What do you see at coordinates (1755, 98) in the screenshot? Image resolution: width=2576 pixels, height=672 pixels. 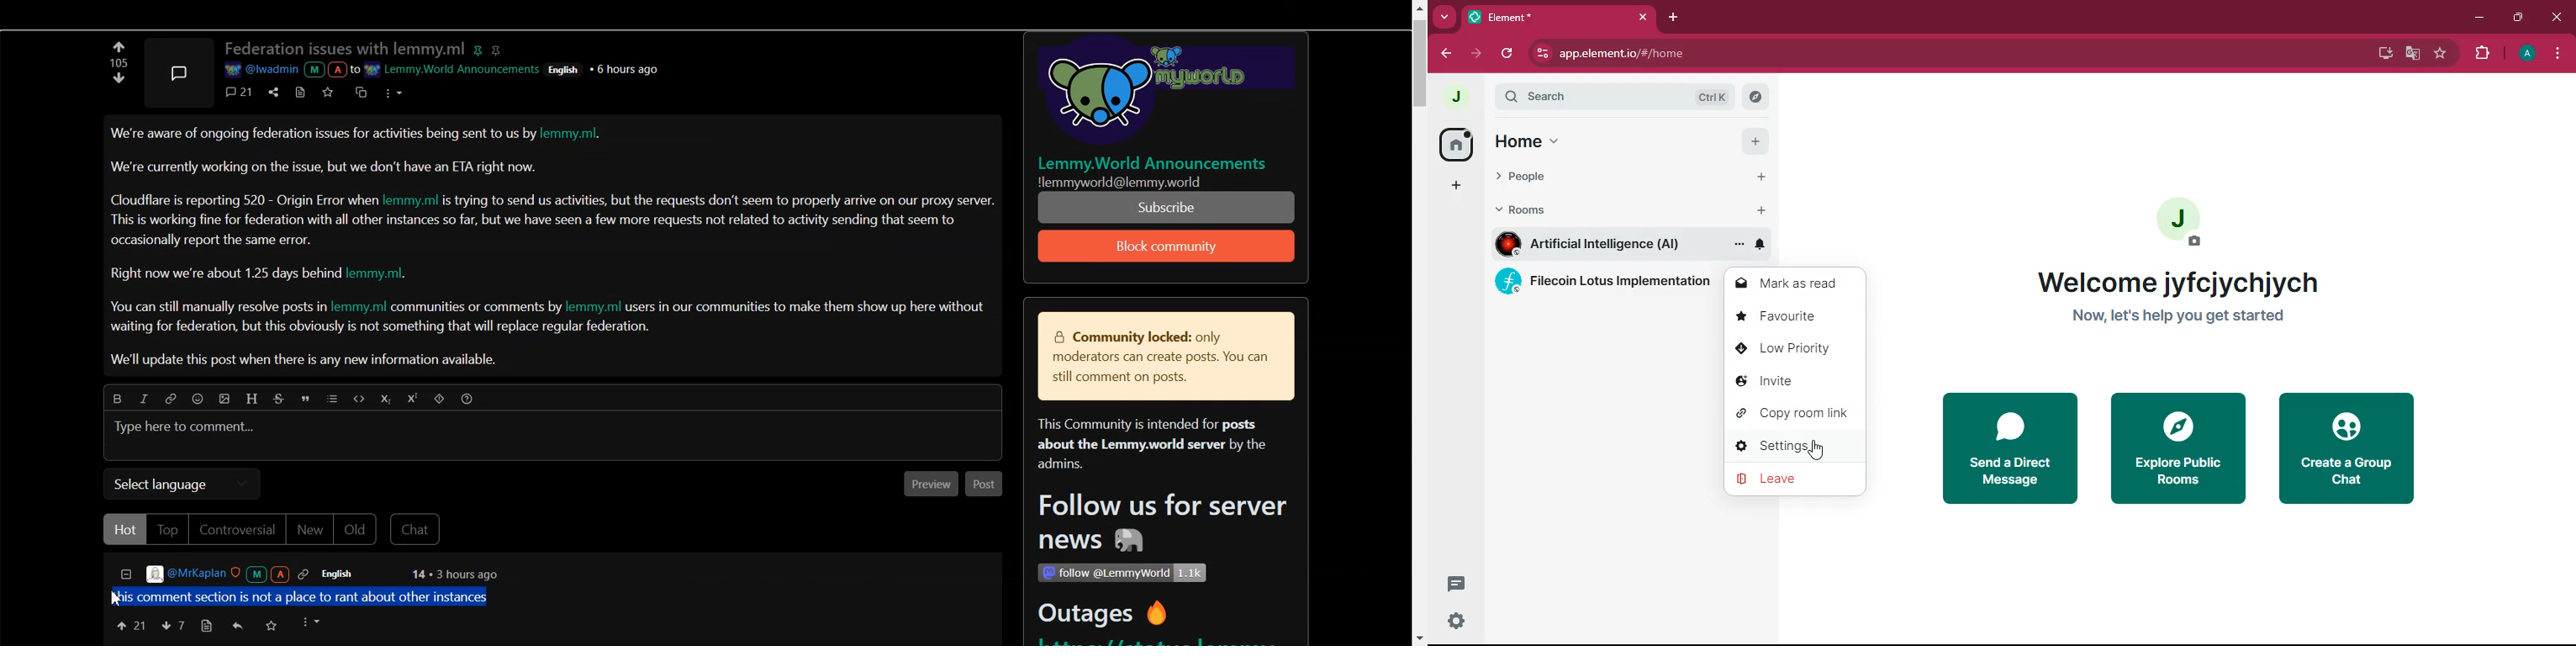 I see `search` at bounding box center [1755, 98].